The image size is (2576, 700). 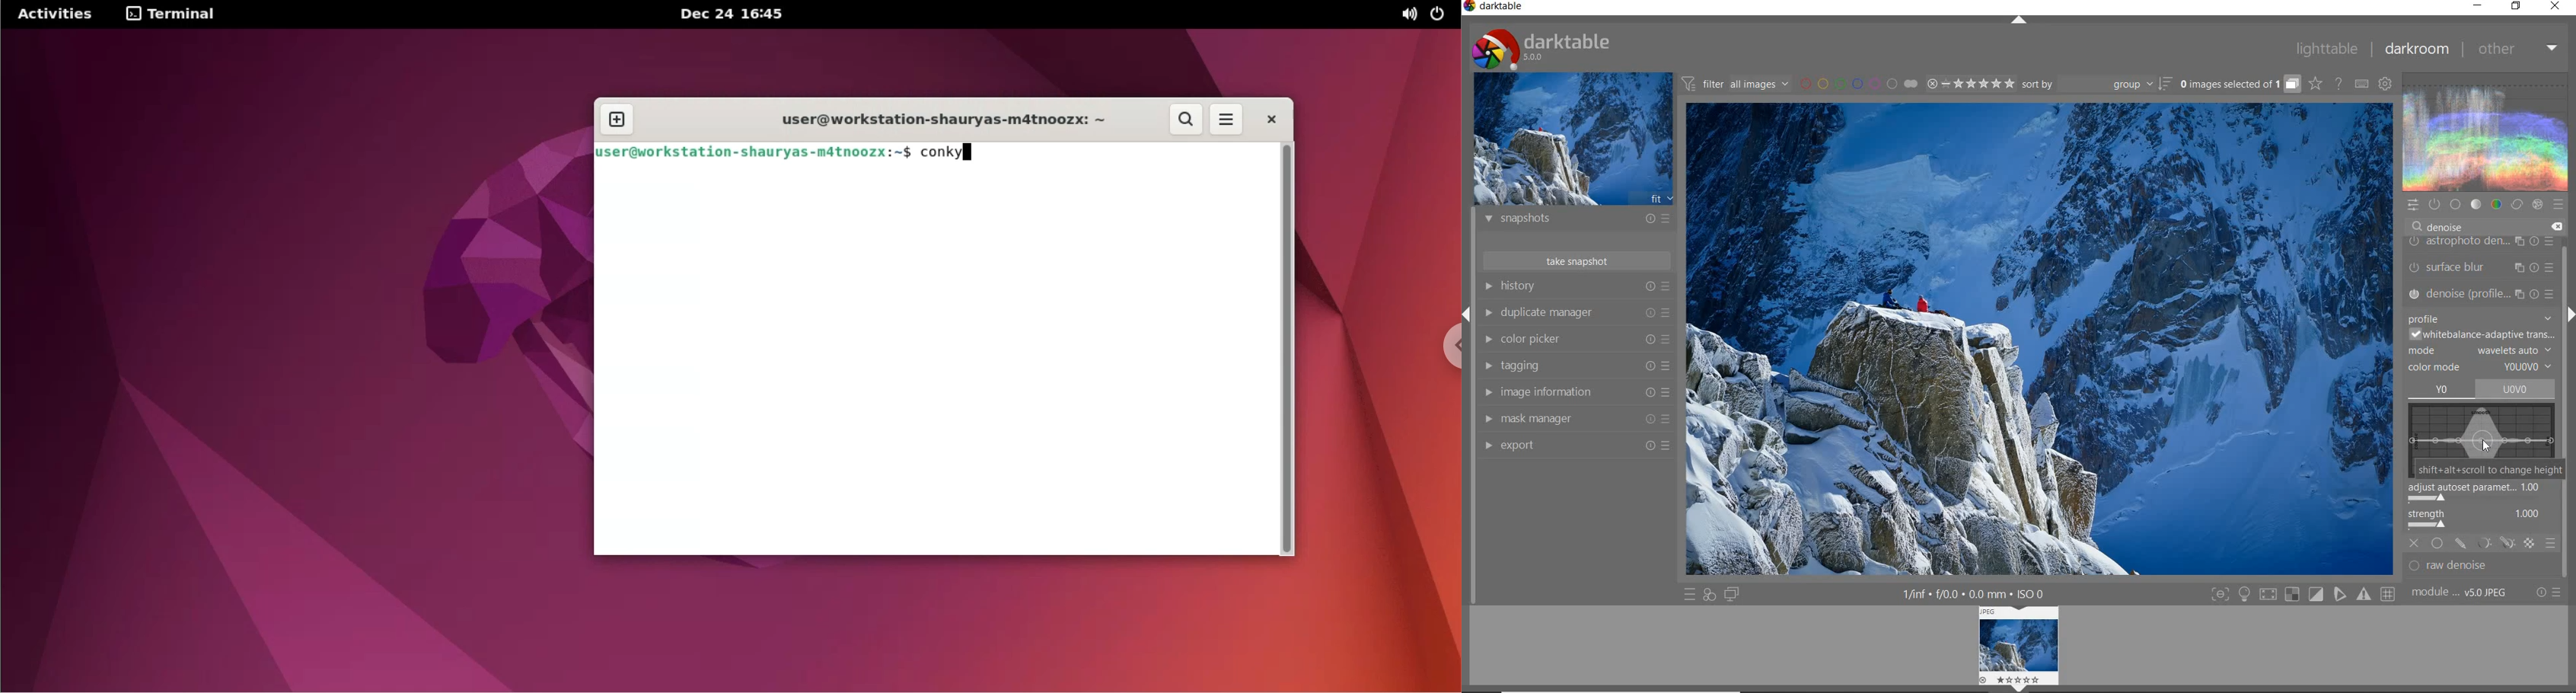 I want to click on sort, so click(x=2097, y=84).